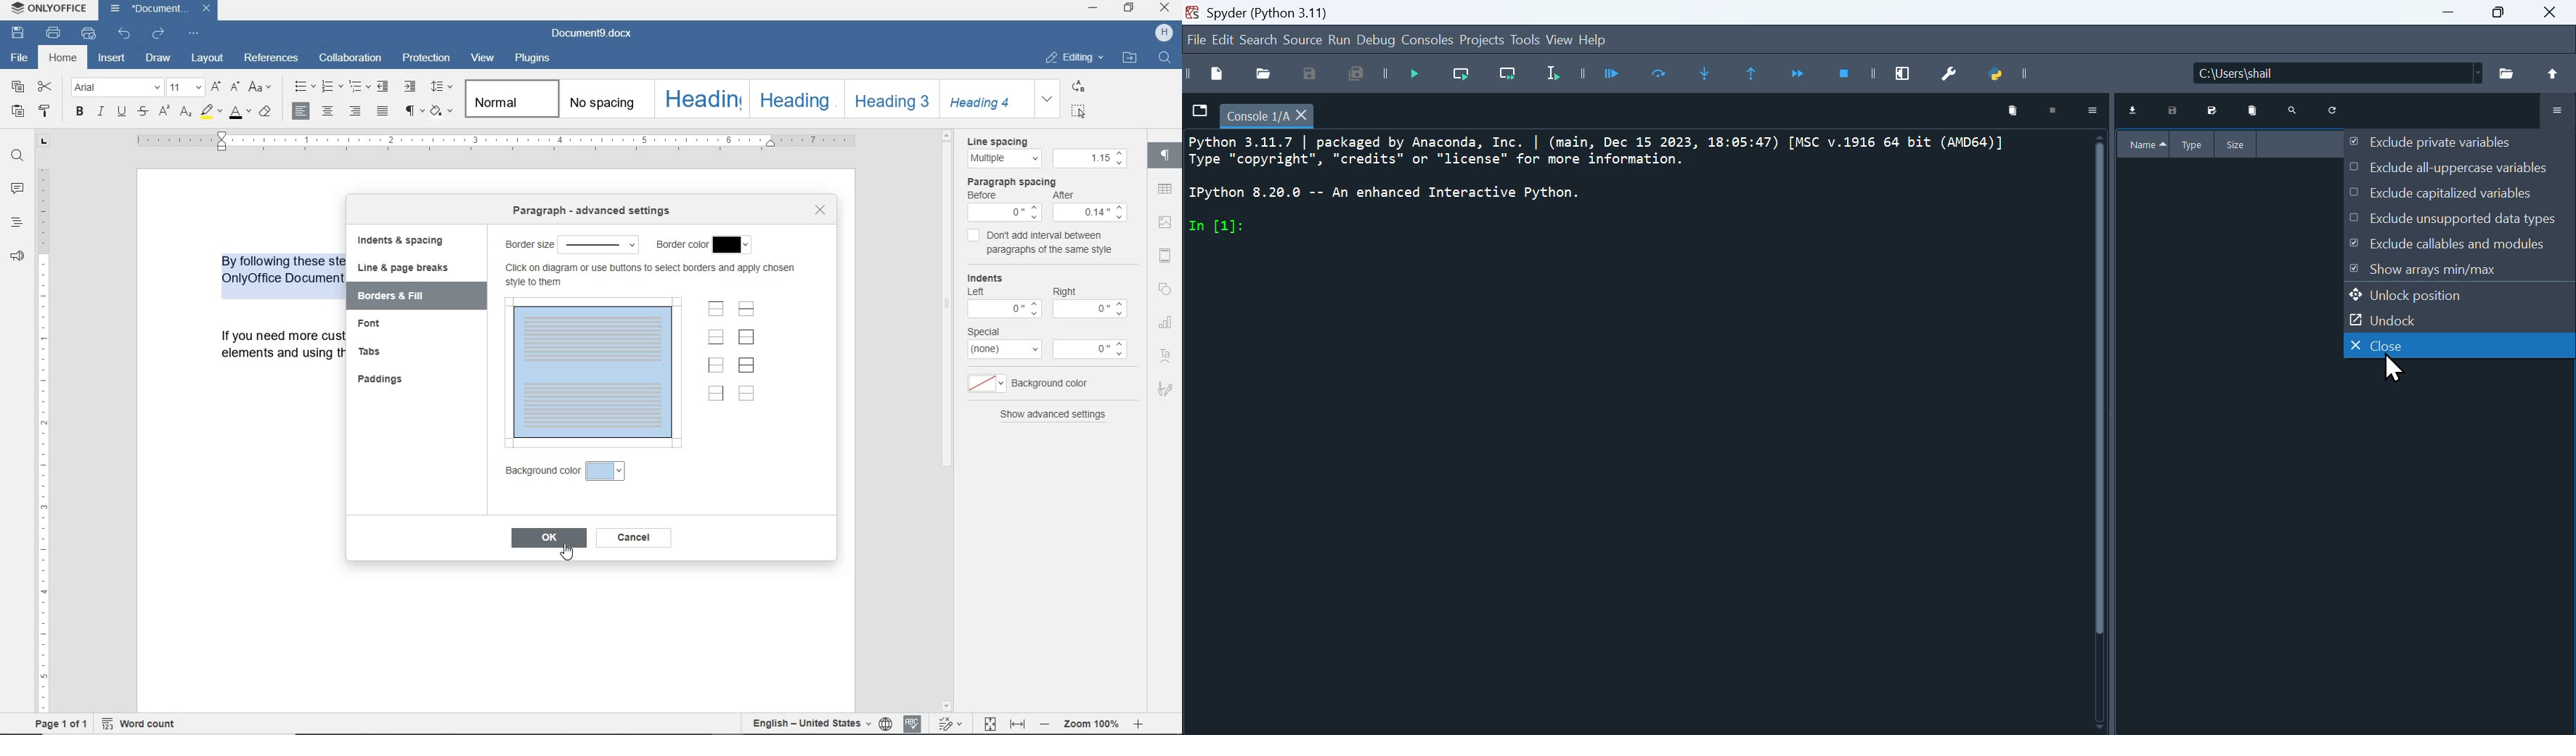 The width and height of the screenshot is (2576, 756). What do you see at coordinates (2197, 145) in the screenshot?
I see `Type` at bounding box center [2197, 145].